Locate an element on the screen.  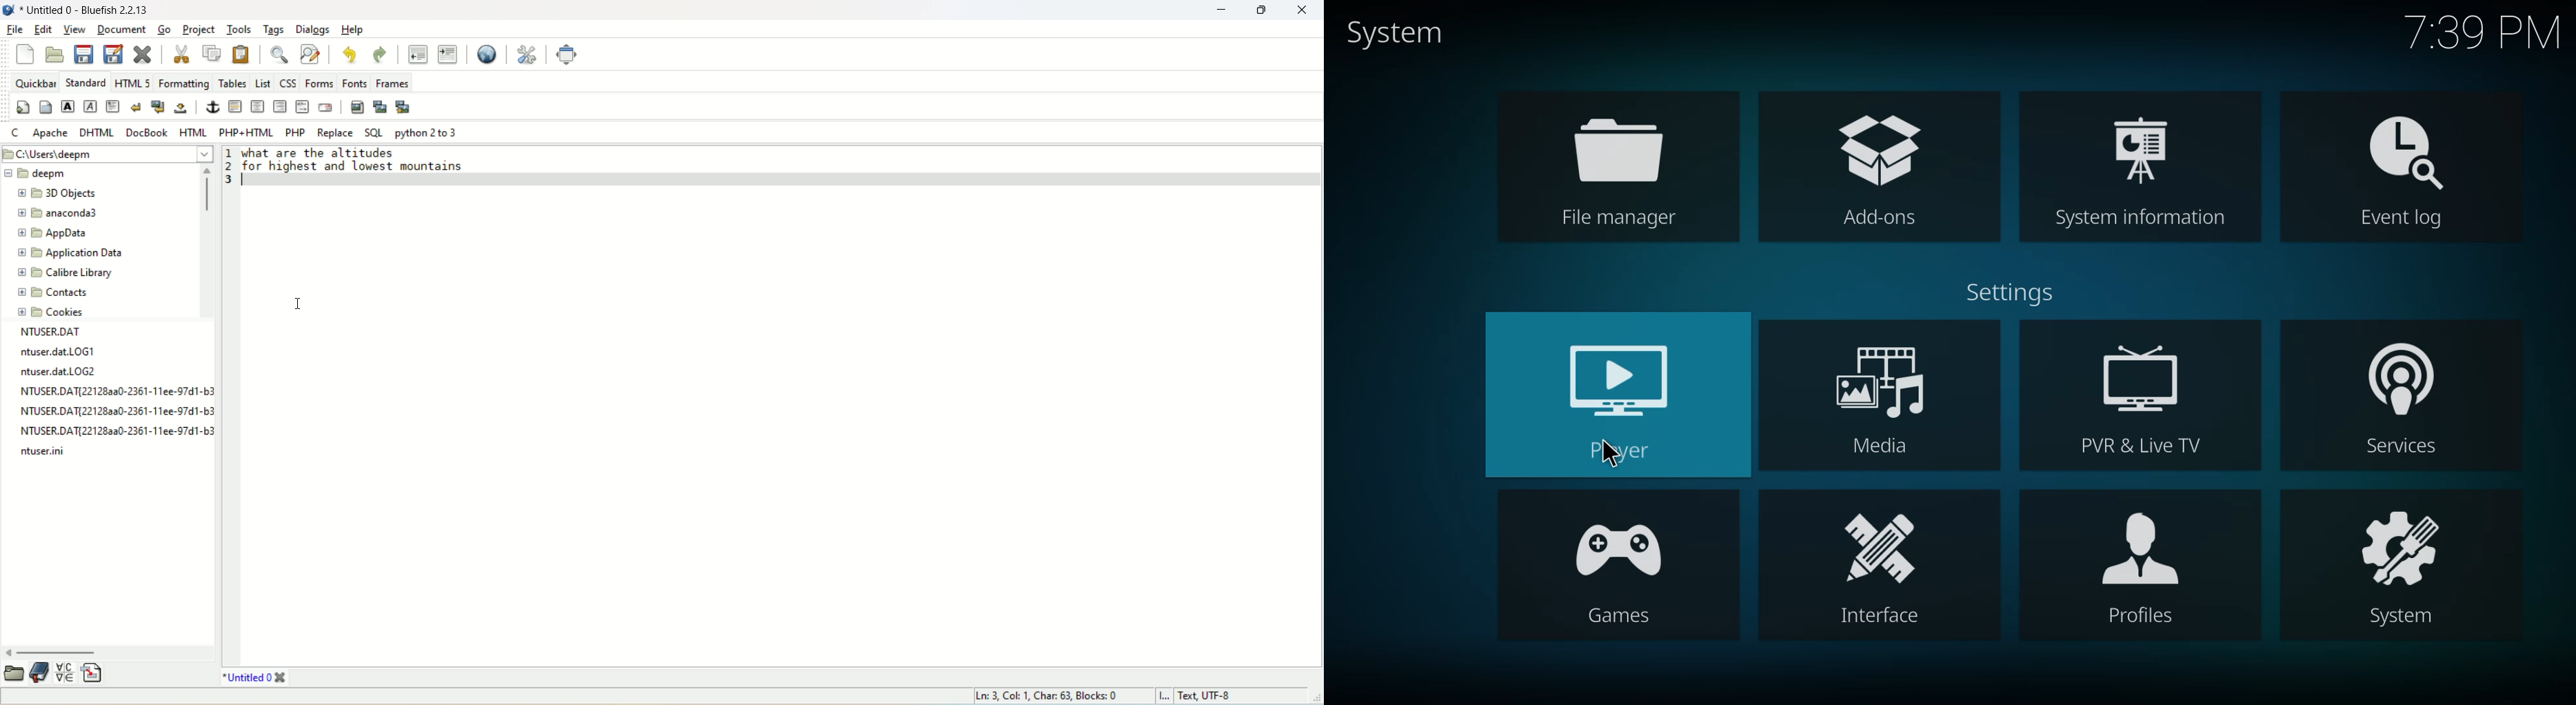
text, UTF-8 is located at coordinates (1214, 697).